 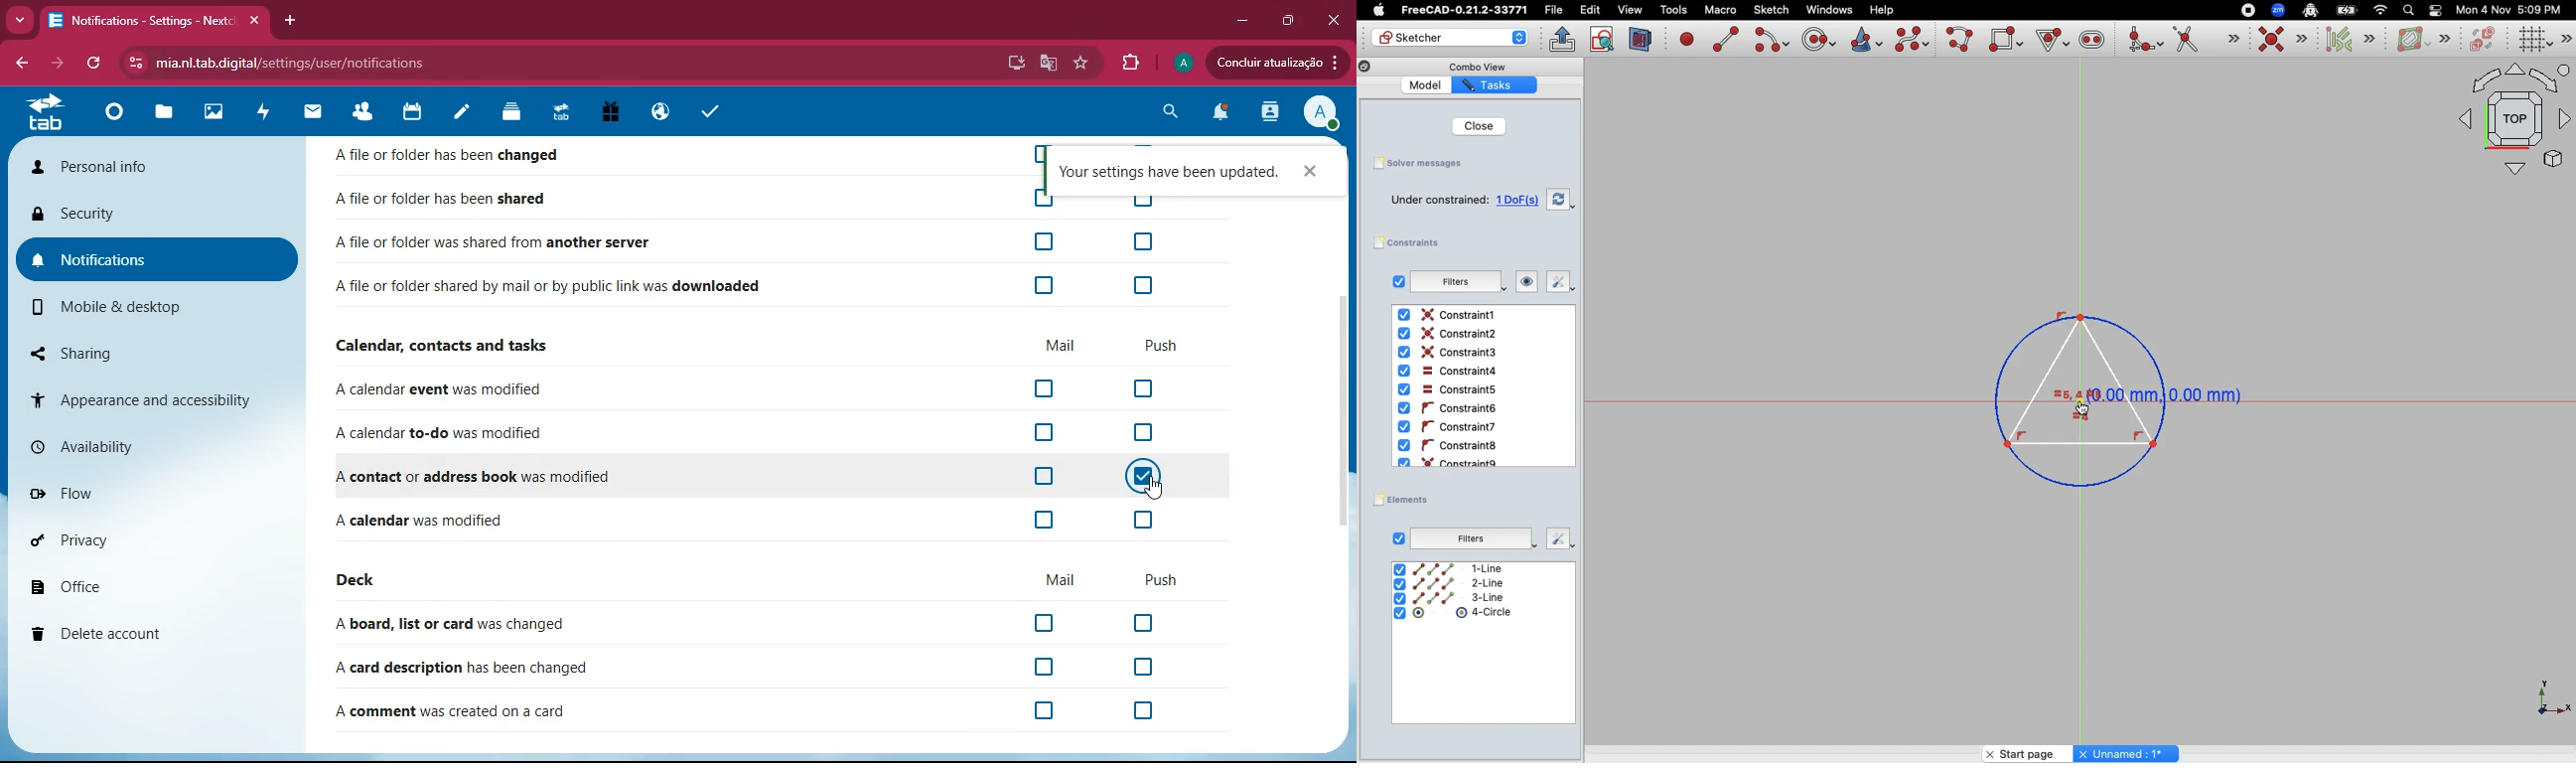 I want to click on Create fillet, so click(x=2145, y=41).